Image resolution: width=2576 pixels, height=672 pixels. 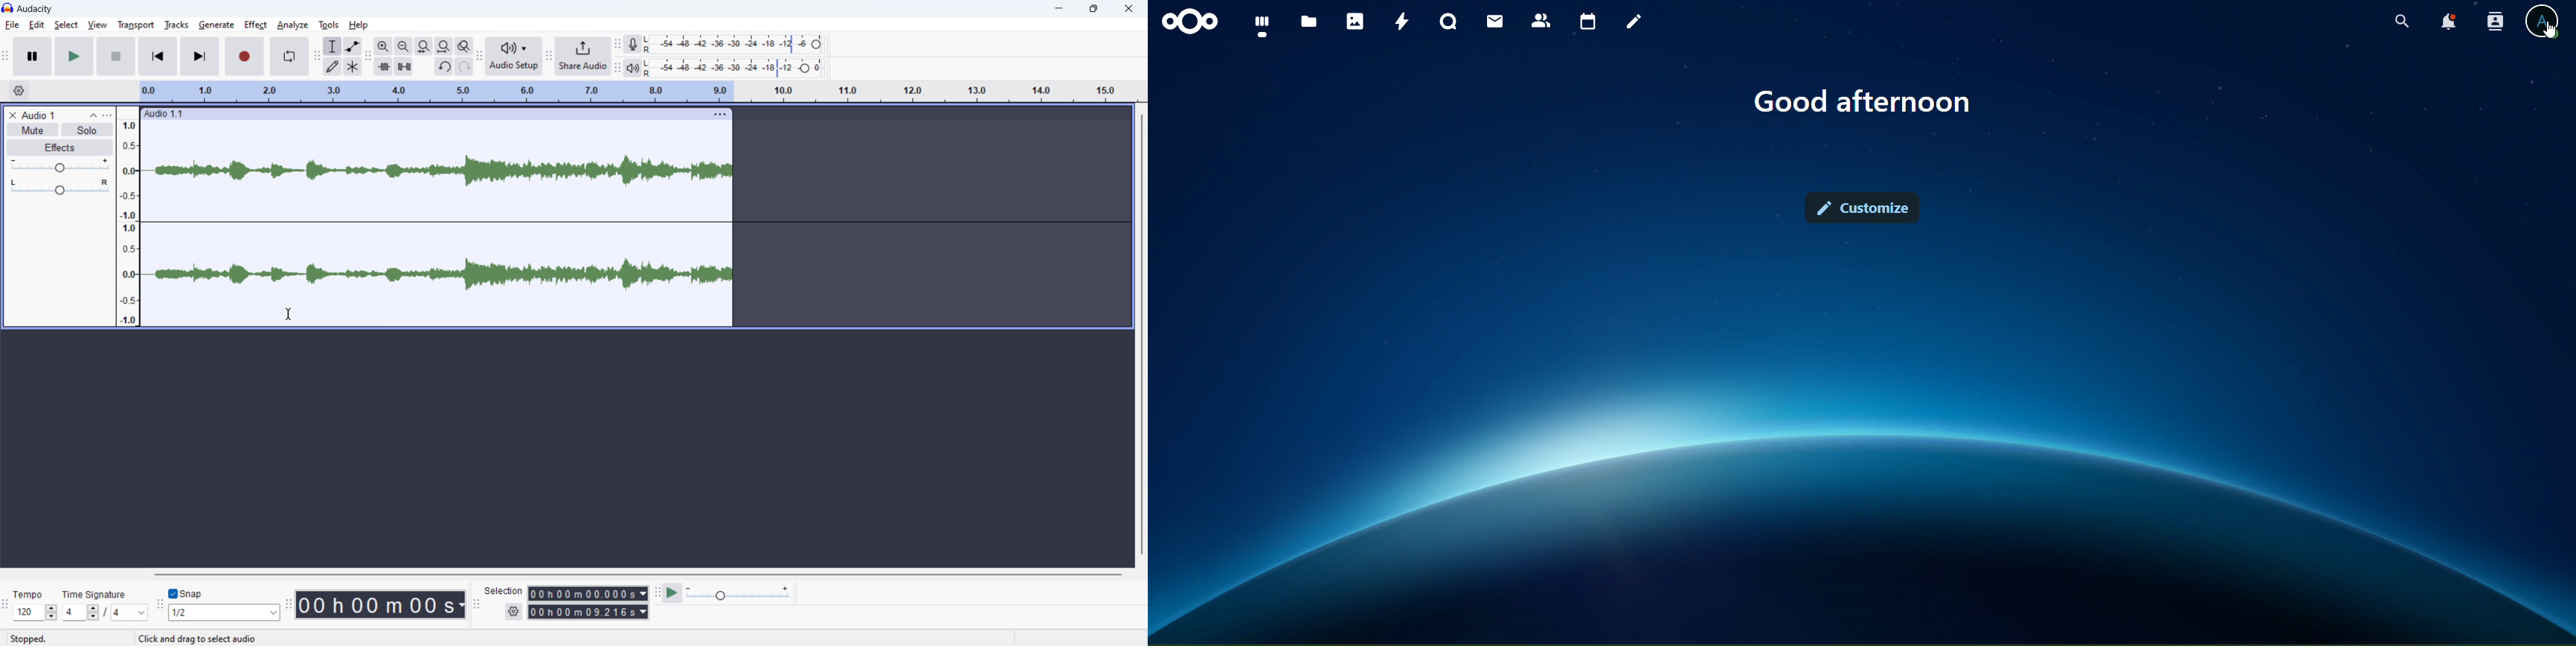 I want to click on file, so click(x=11, y=25).